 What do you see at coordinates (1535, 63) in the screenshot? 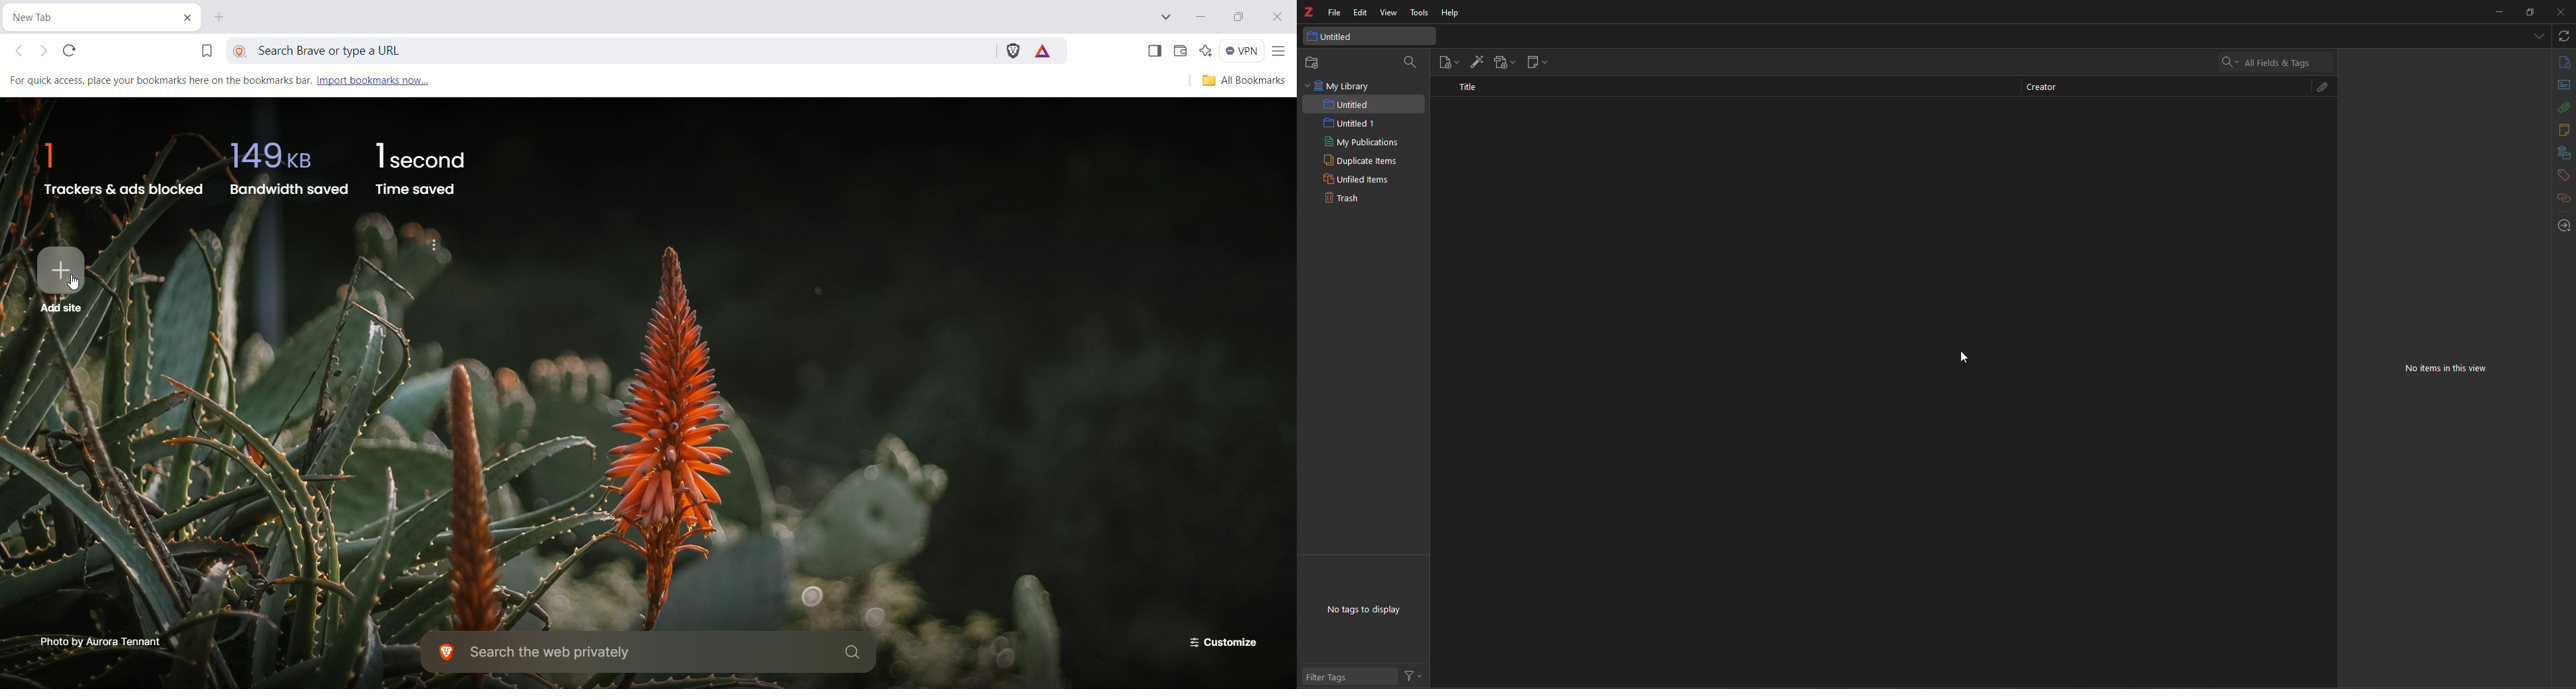
I see `new note` at bounding box center [1535, 63].